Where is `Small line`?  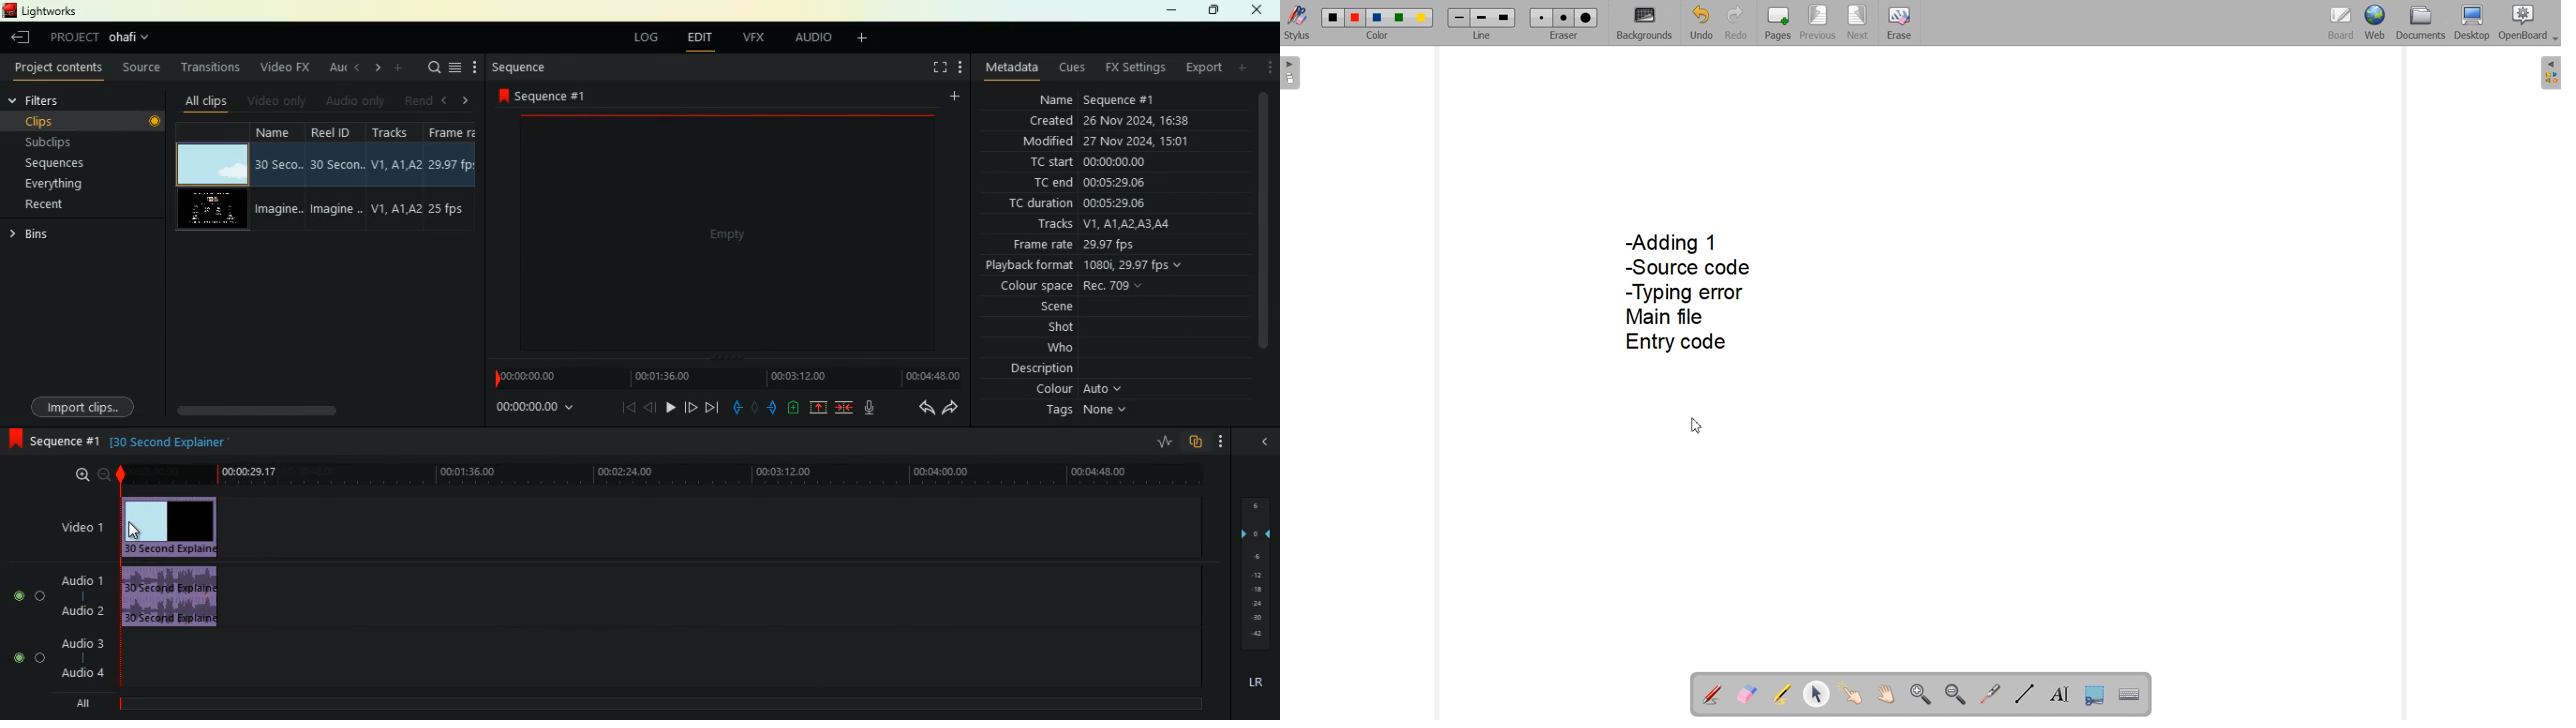 Small line is located at coordinates (1460, 18).